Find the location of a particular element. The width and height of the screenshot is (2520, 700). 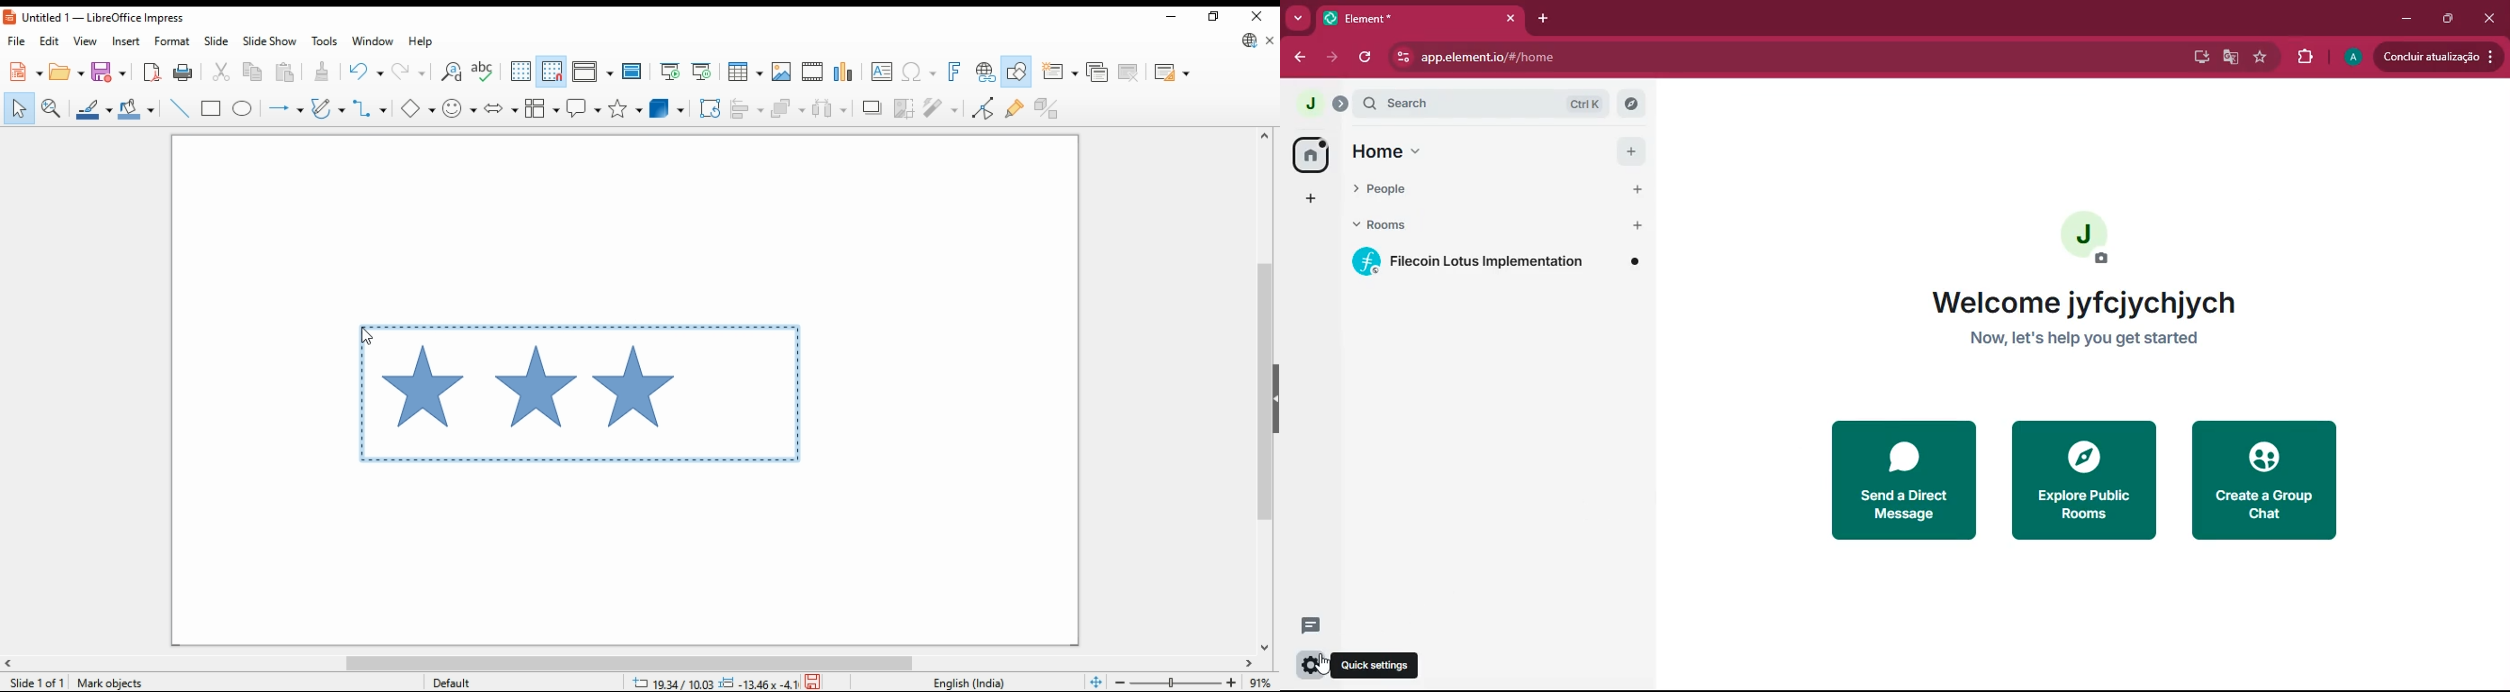

copy is located at coordinates (257, 72).